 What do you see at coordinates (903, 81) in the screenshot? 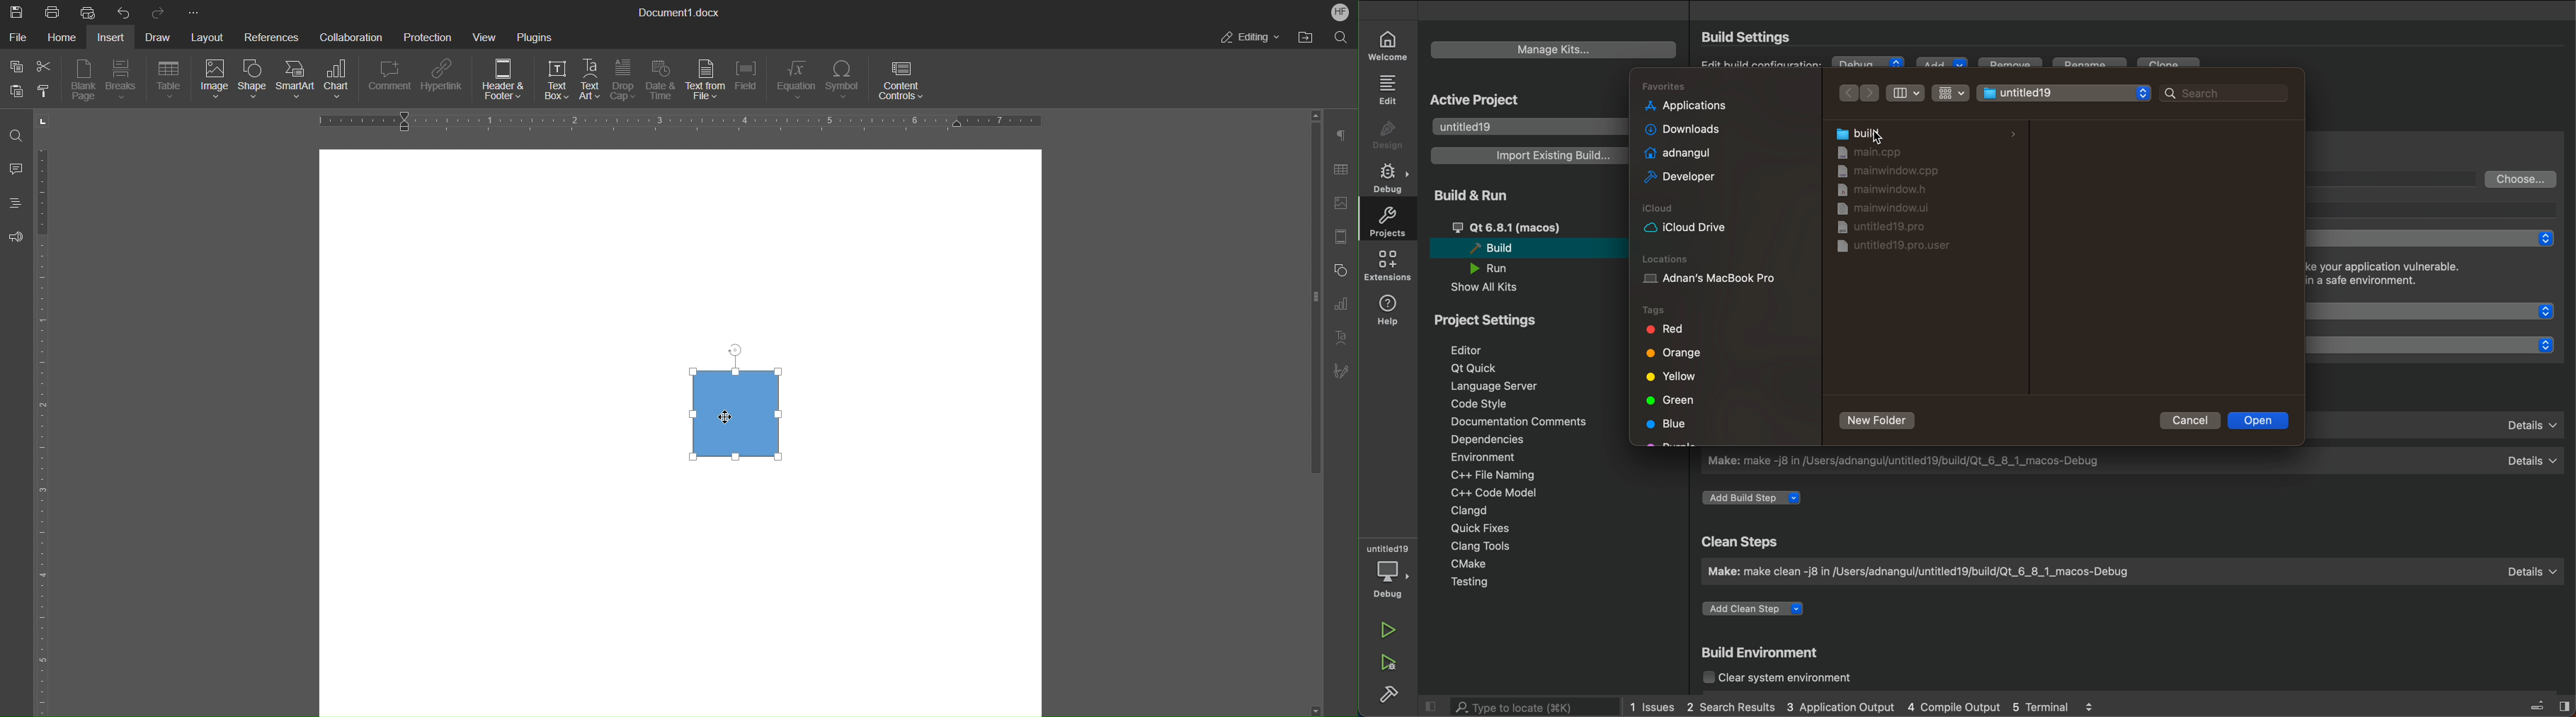
I see `Content Controls` at bounding box center [903, 81].